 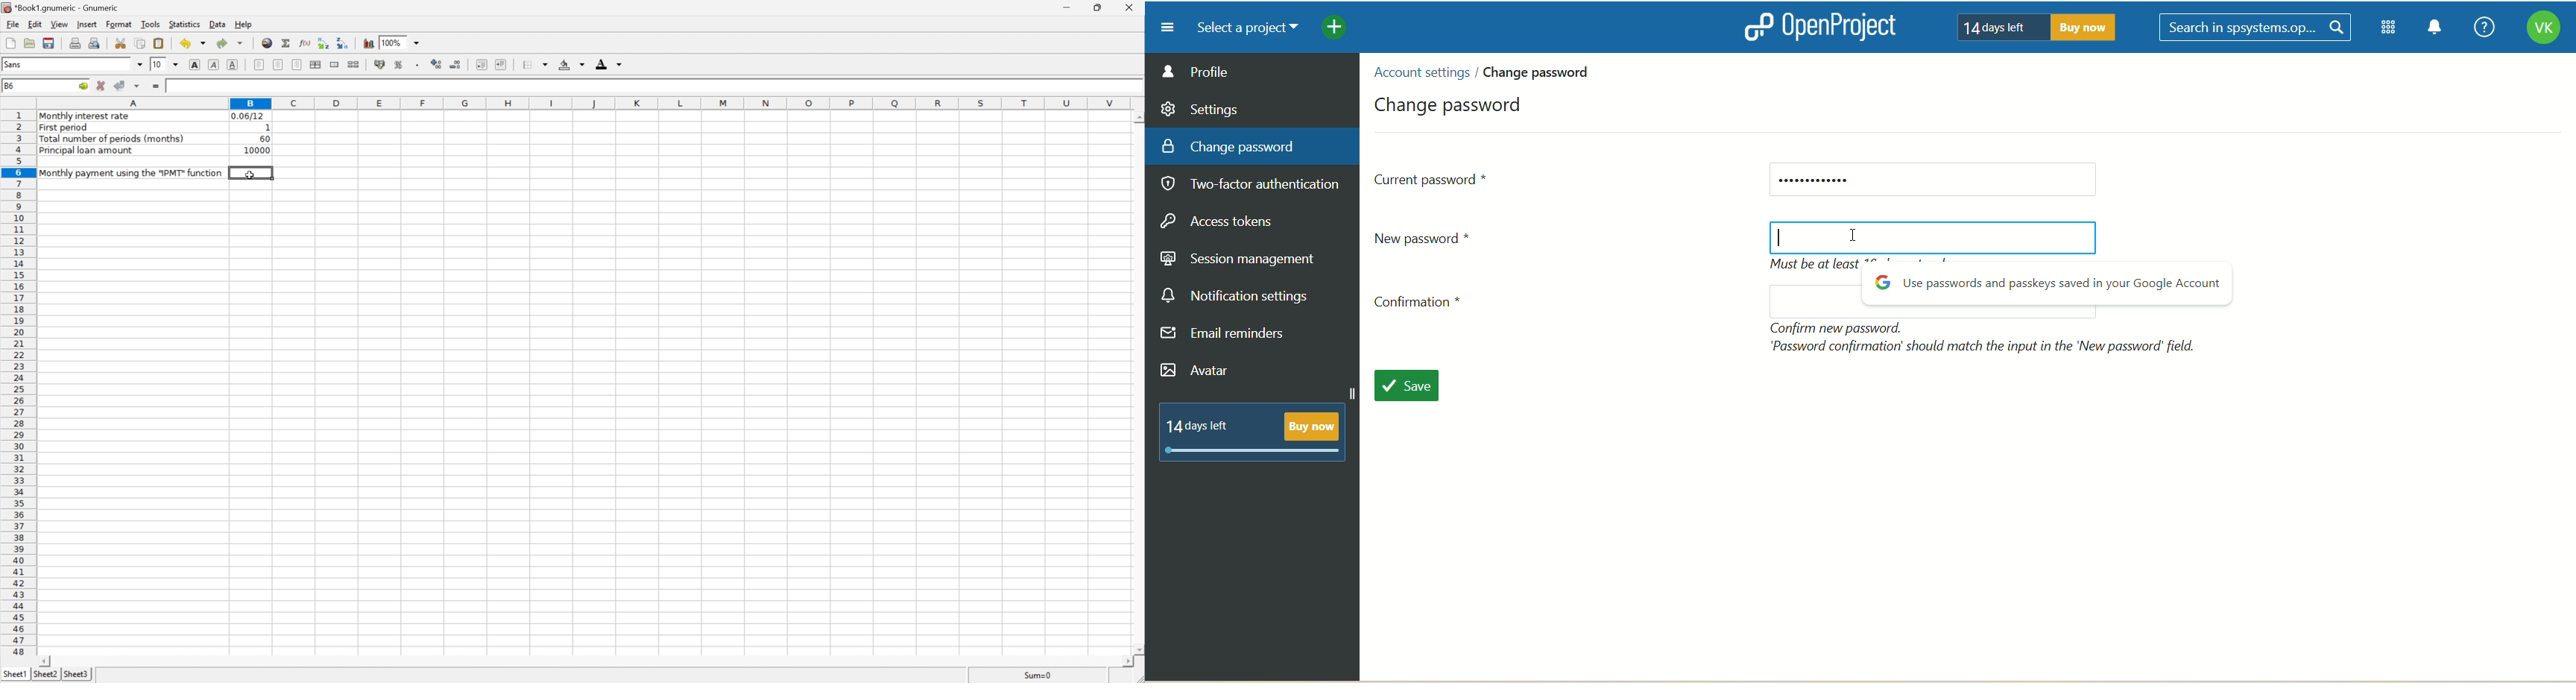 What do you see at coordinates (194, 43) in the screenshot?
I see `Undo` at bounding box center [194, 43].